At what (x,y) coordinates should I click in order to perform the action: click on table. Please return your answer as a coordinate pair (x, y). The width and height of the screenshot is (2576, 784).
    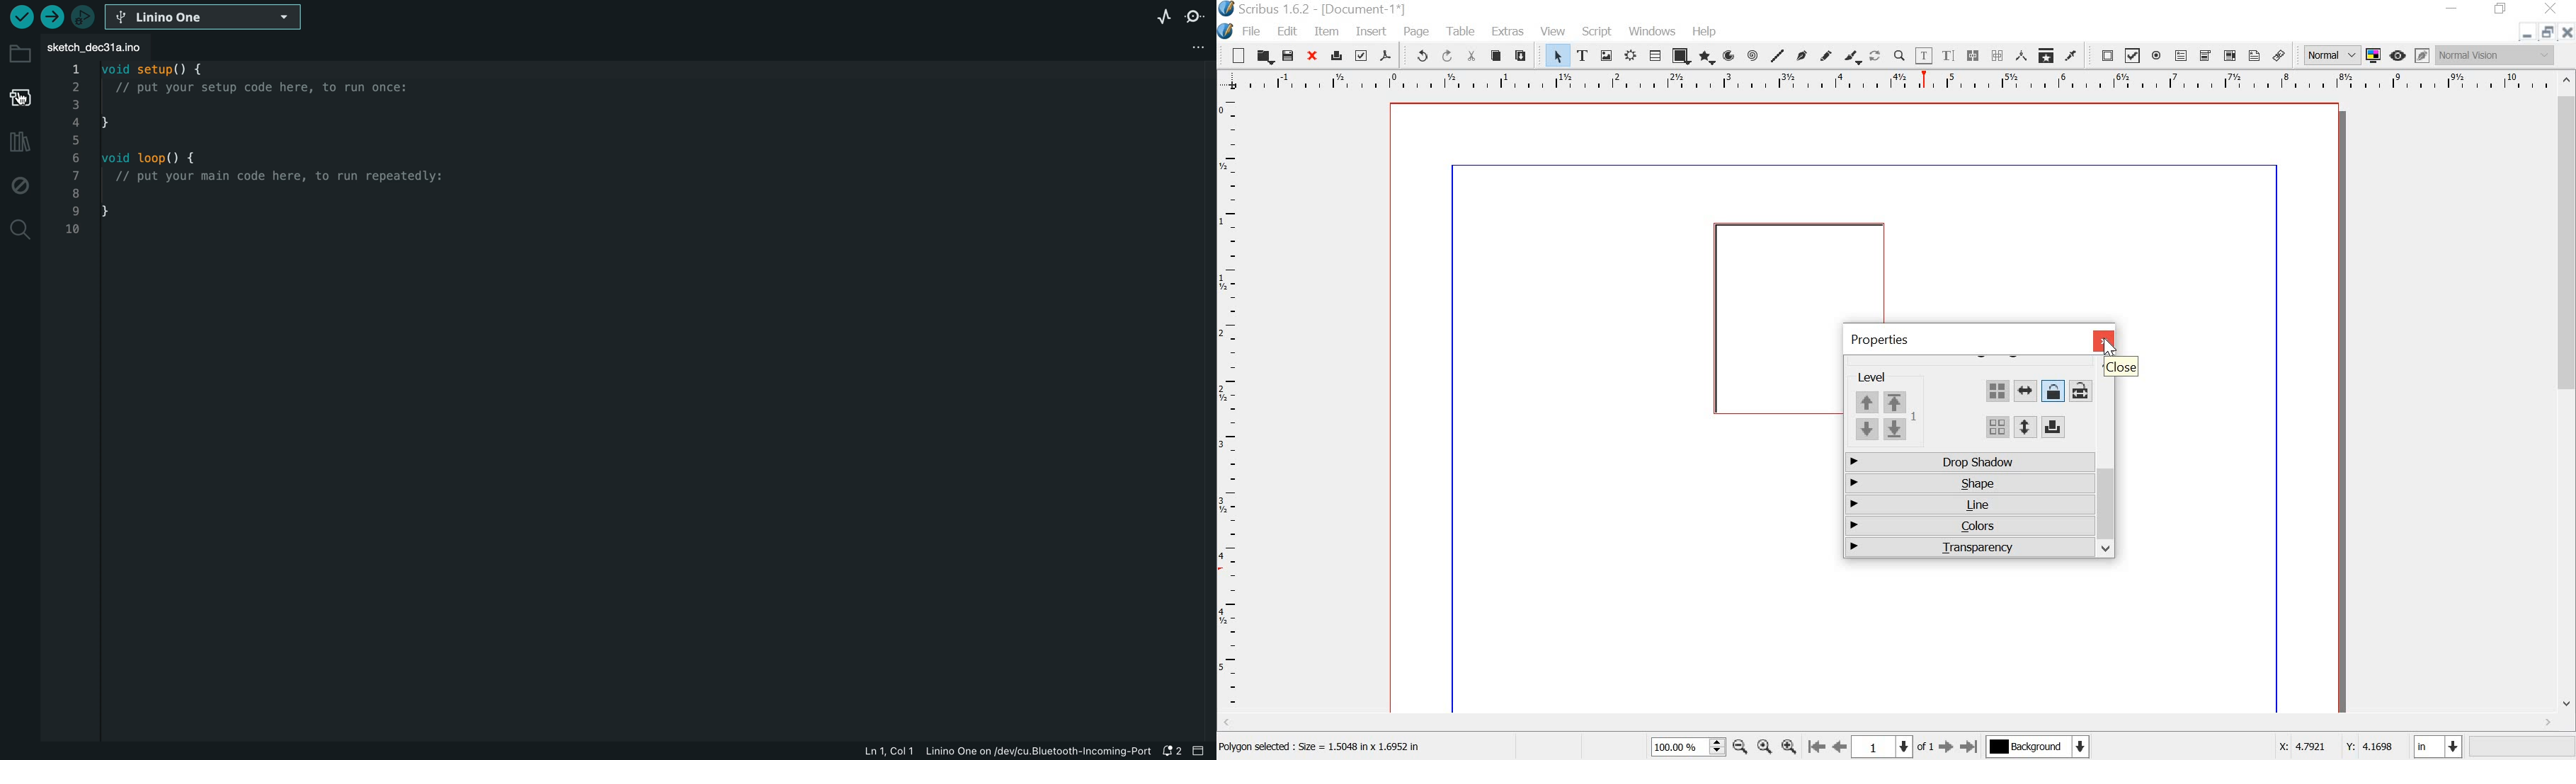
    Looking at the image, I should click on (1462, 32).